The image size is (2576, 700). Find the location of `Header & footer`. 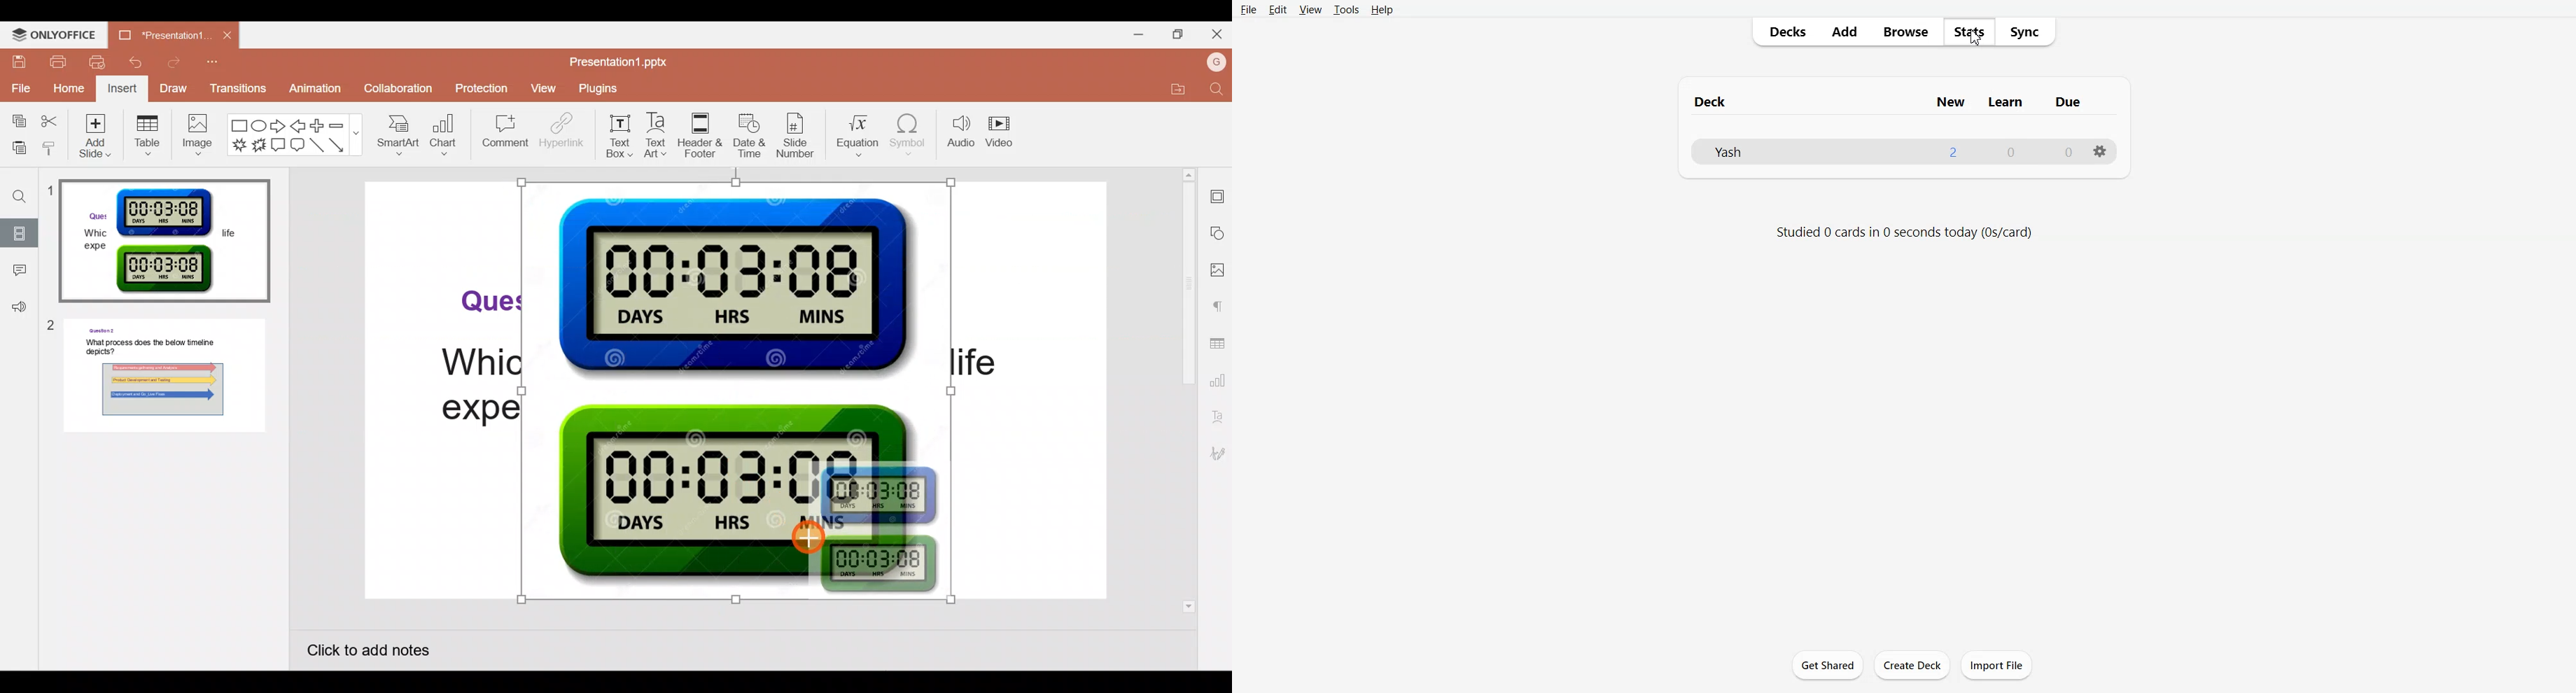

Header & footer is located at coordinates (700, 132).